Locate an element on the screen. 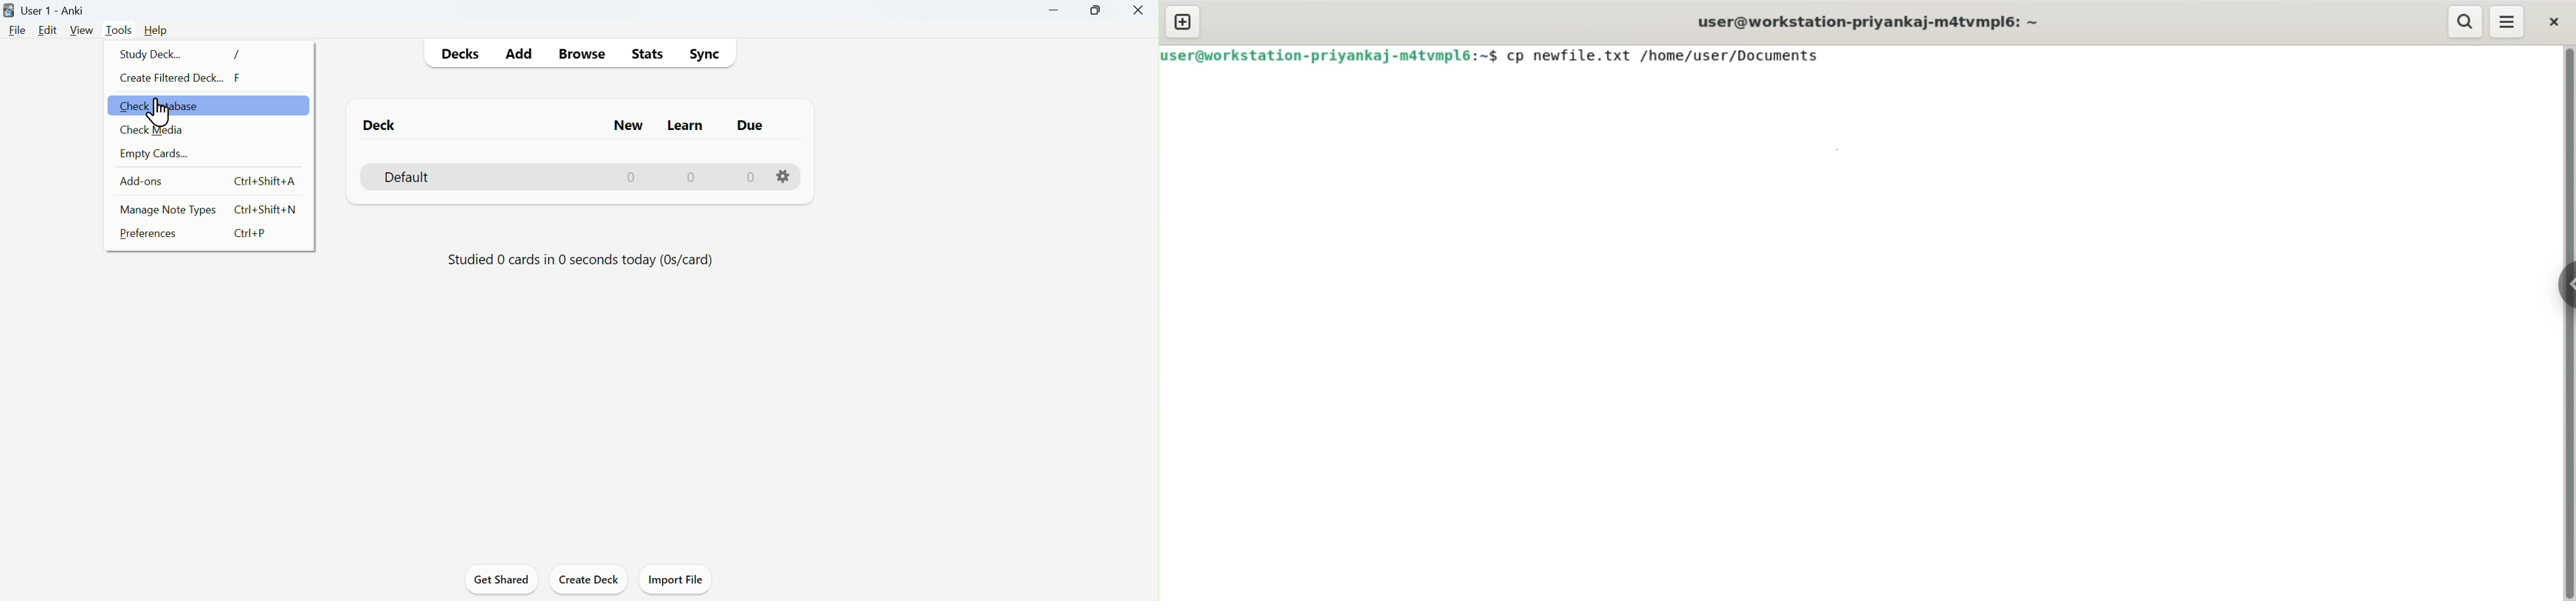  Preferences is located at coordinates (199, 233).